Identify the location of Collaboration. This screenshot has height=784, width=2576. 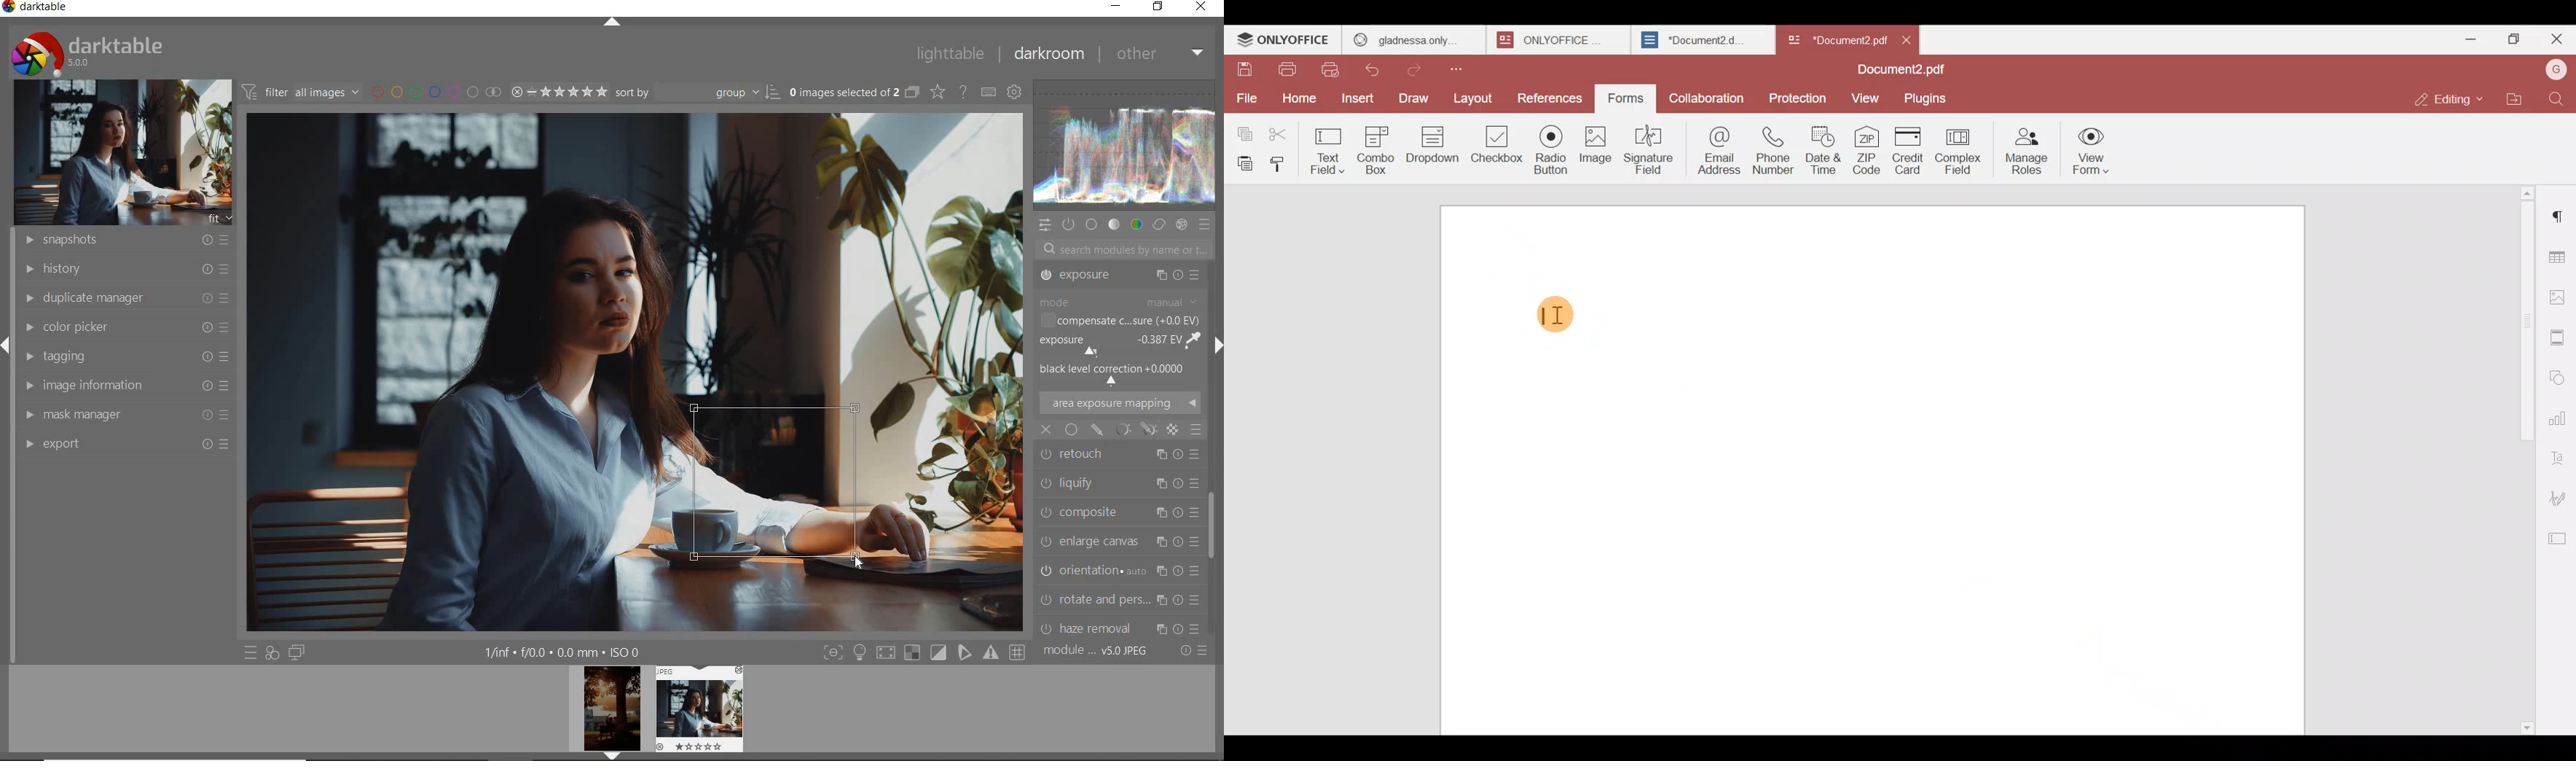
(1709, 101).